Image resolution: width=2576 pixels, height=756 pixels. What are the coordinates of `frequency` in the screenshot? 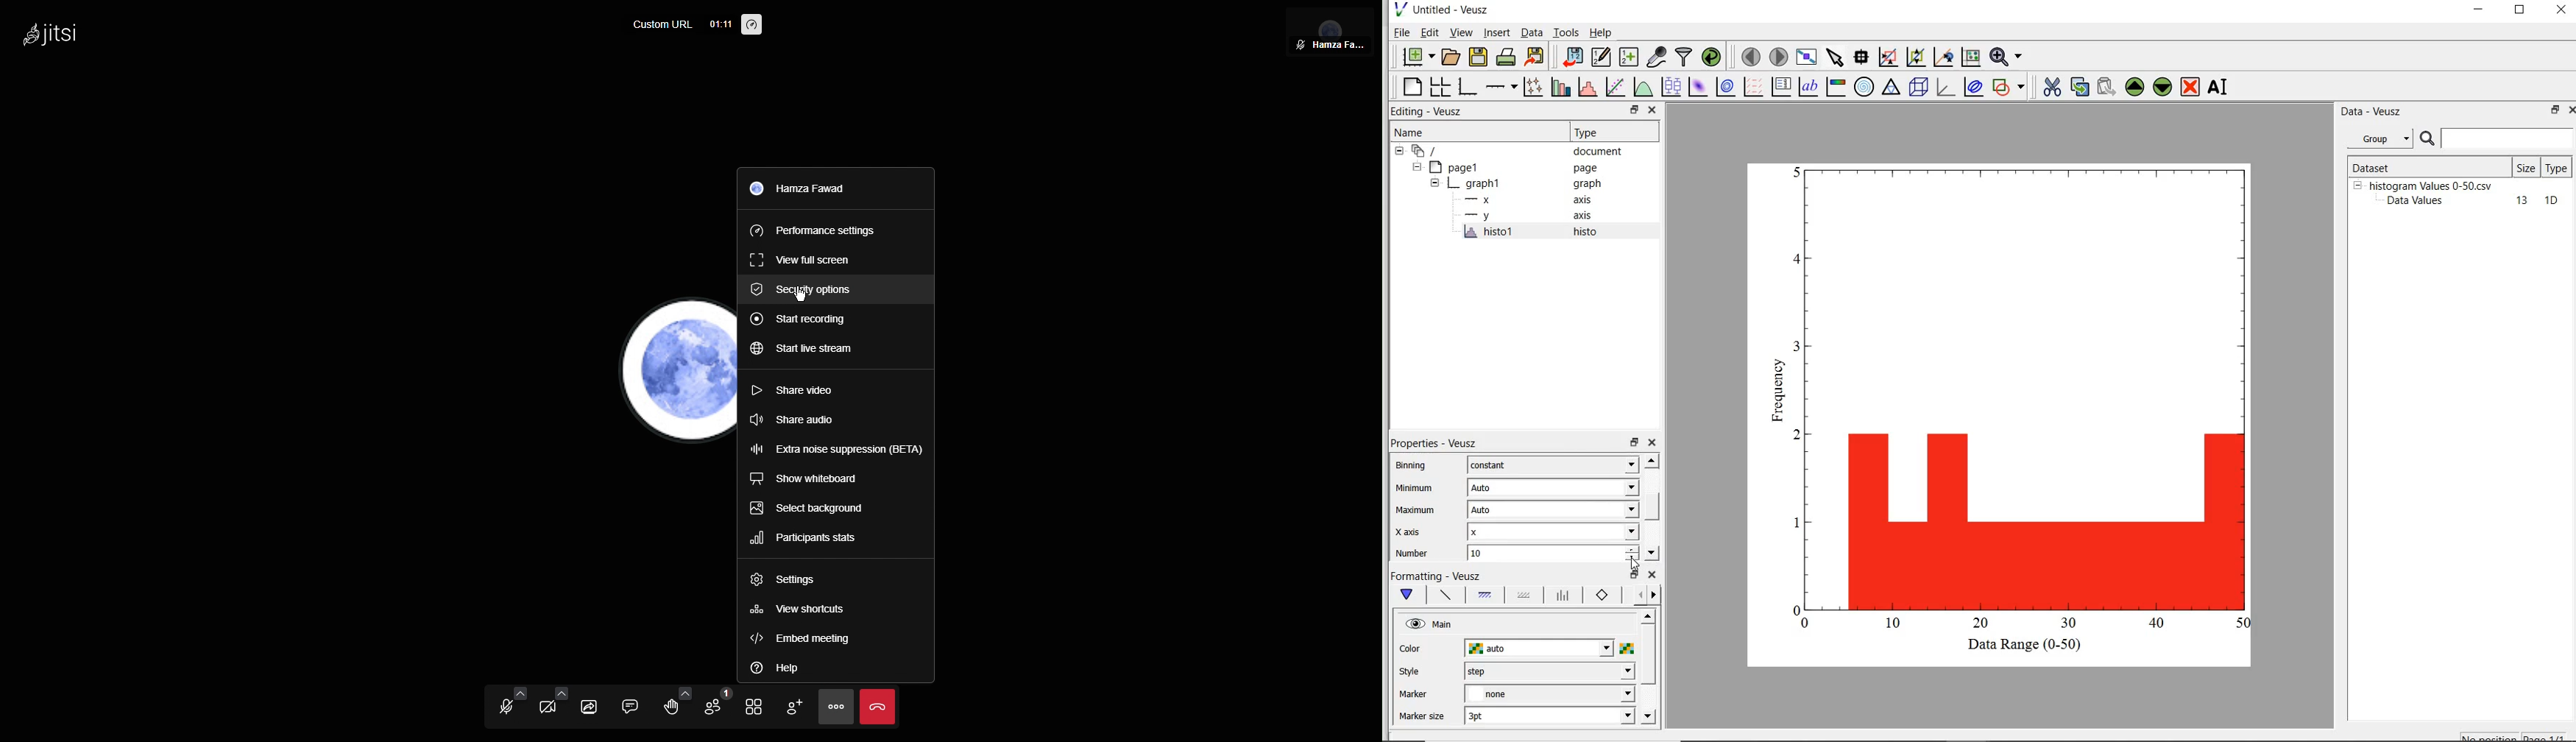 It's located at (1775, 394).